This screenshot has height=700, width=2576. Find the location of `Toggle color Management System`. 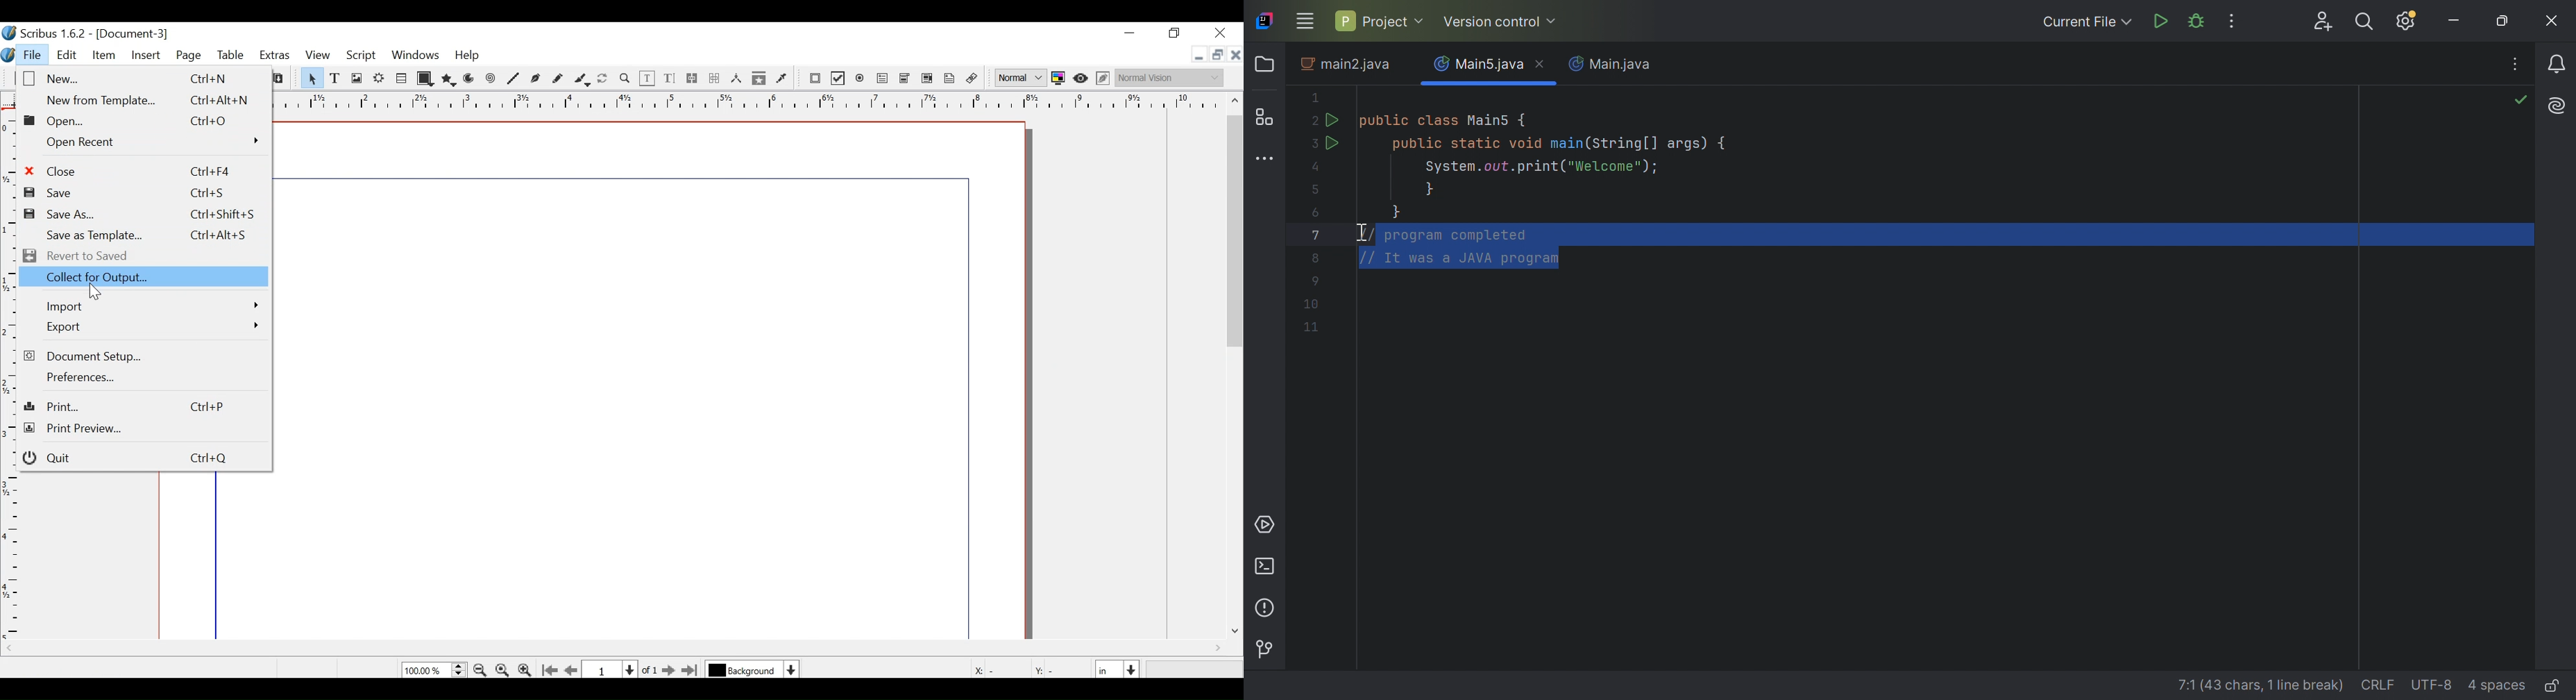

Toggle color Management System is located at coordinates (1058, 79).